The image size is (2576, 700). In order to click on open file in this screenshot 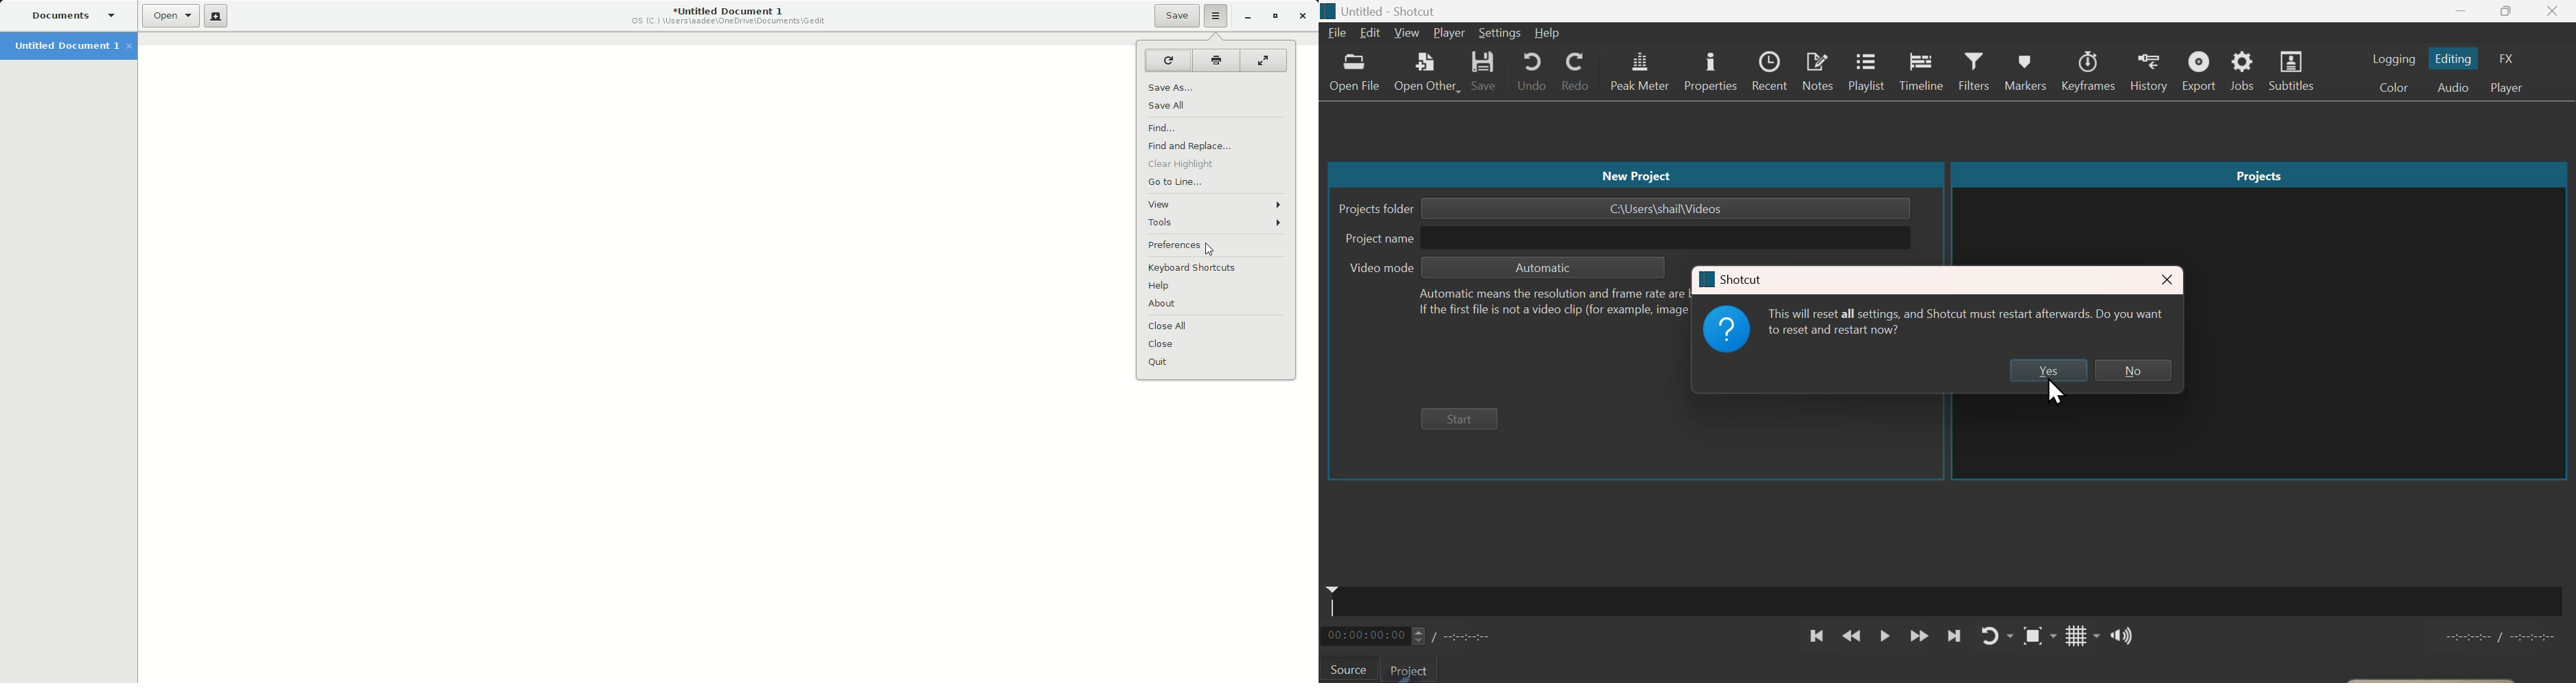, I will do `click(1353, 76)`.